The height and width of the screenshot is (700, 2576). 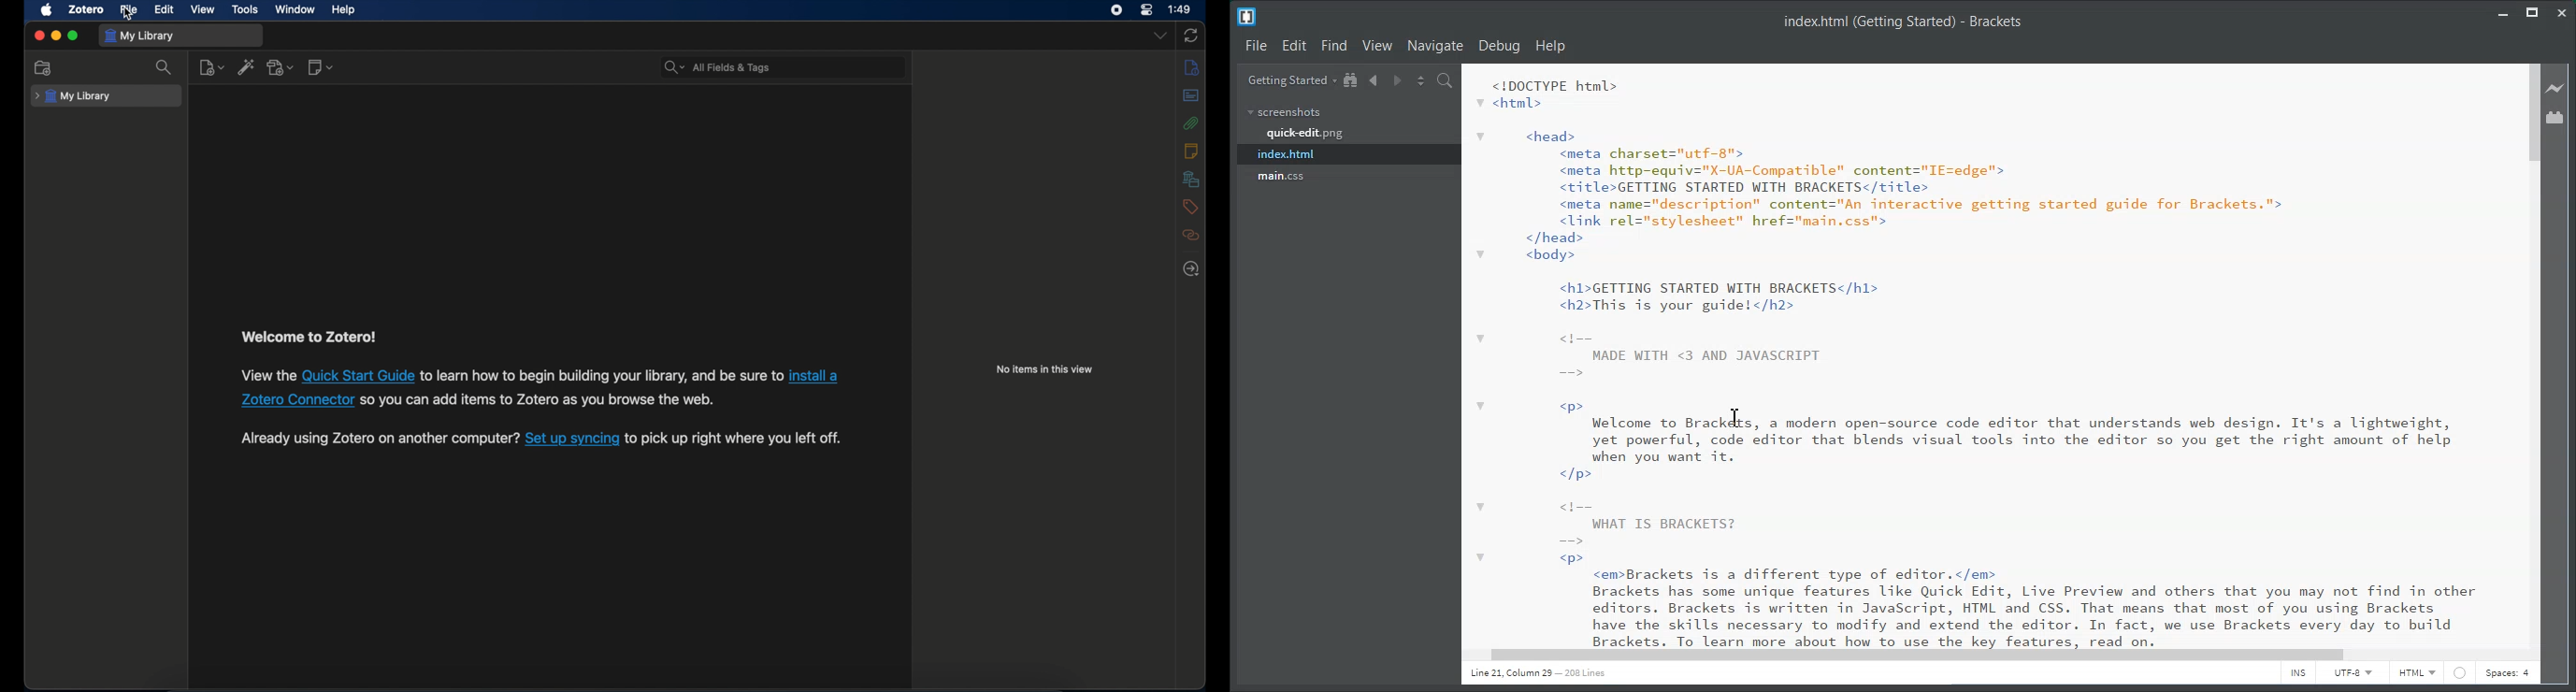 I want to click on Vertical Scroll Bar, so click(x=2533, y=361).